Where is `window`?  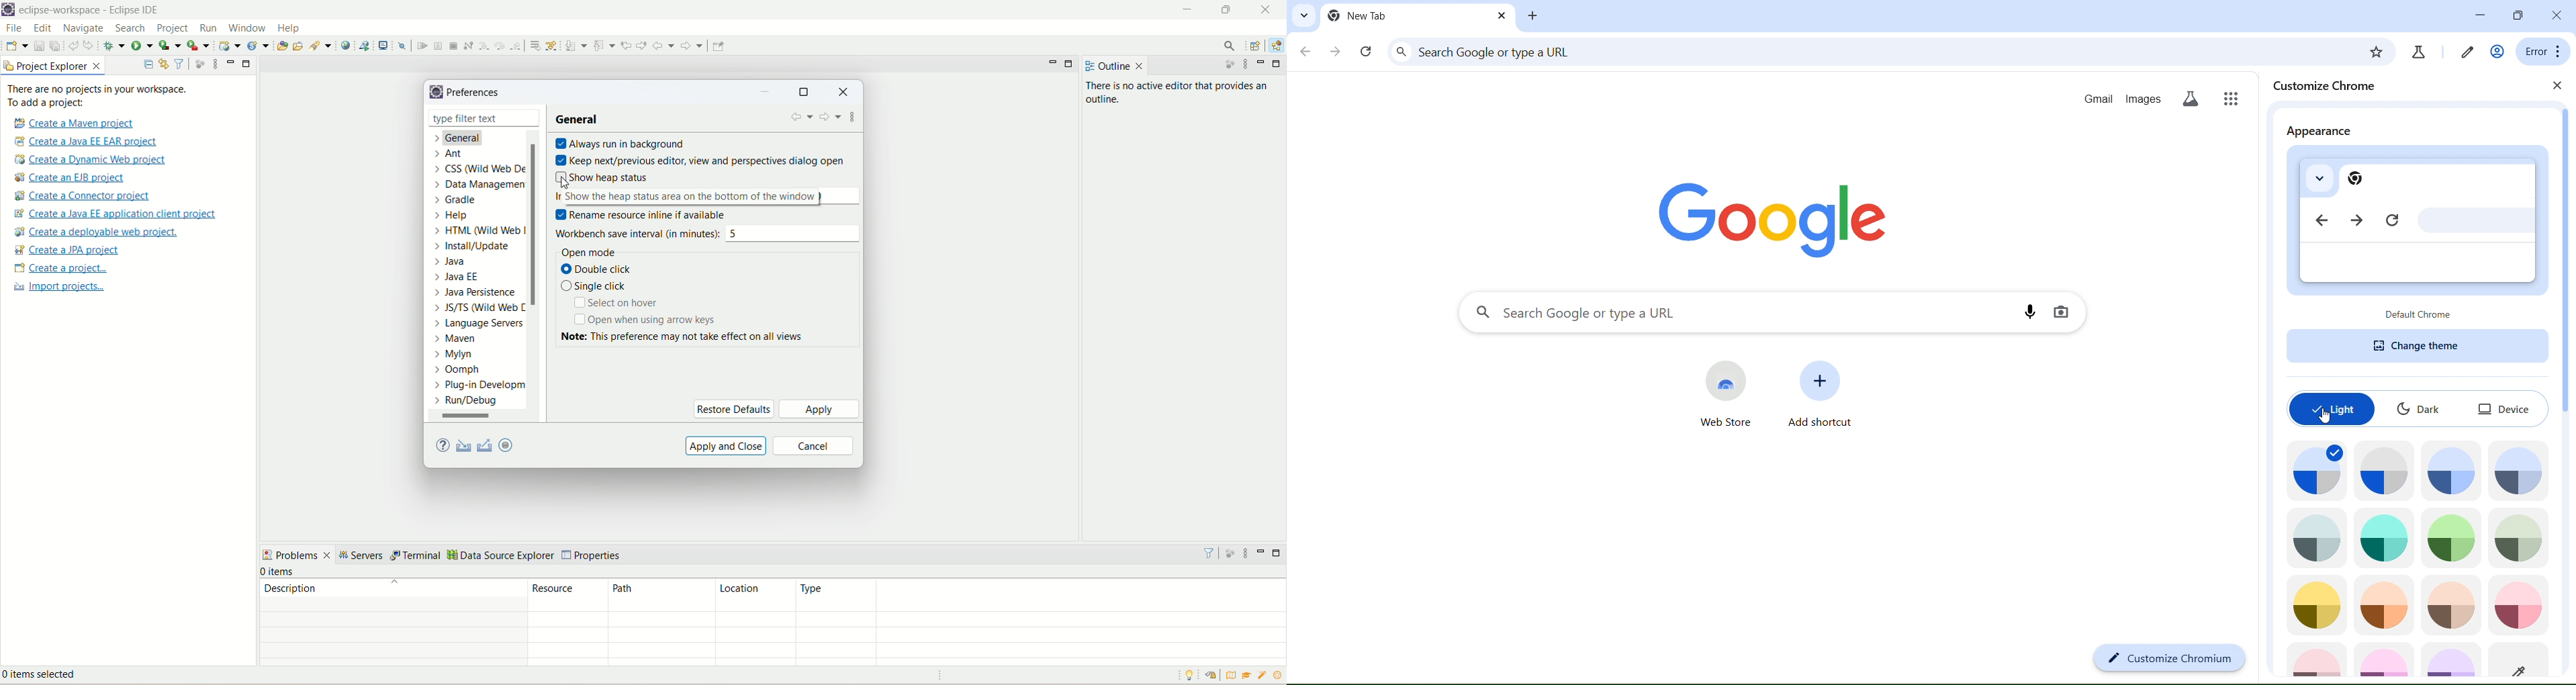 window is located at coordinates (247, 27).